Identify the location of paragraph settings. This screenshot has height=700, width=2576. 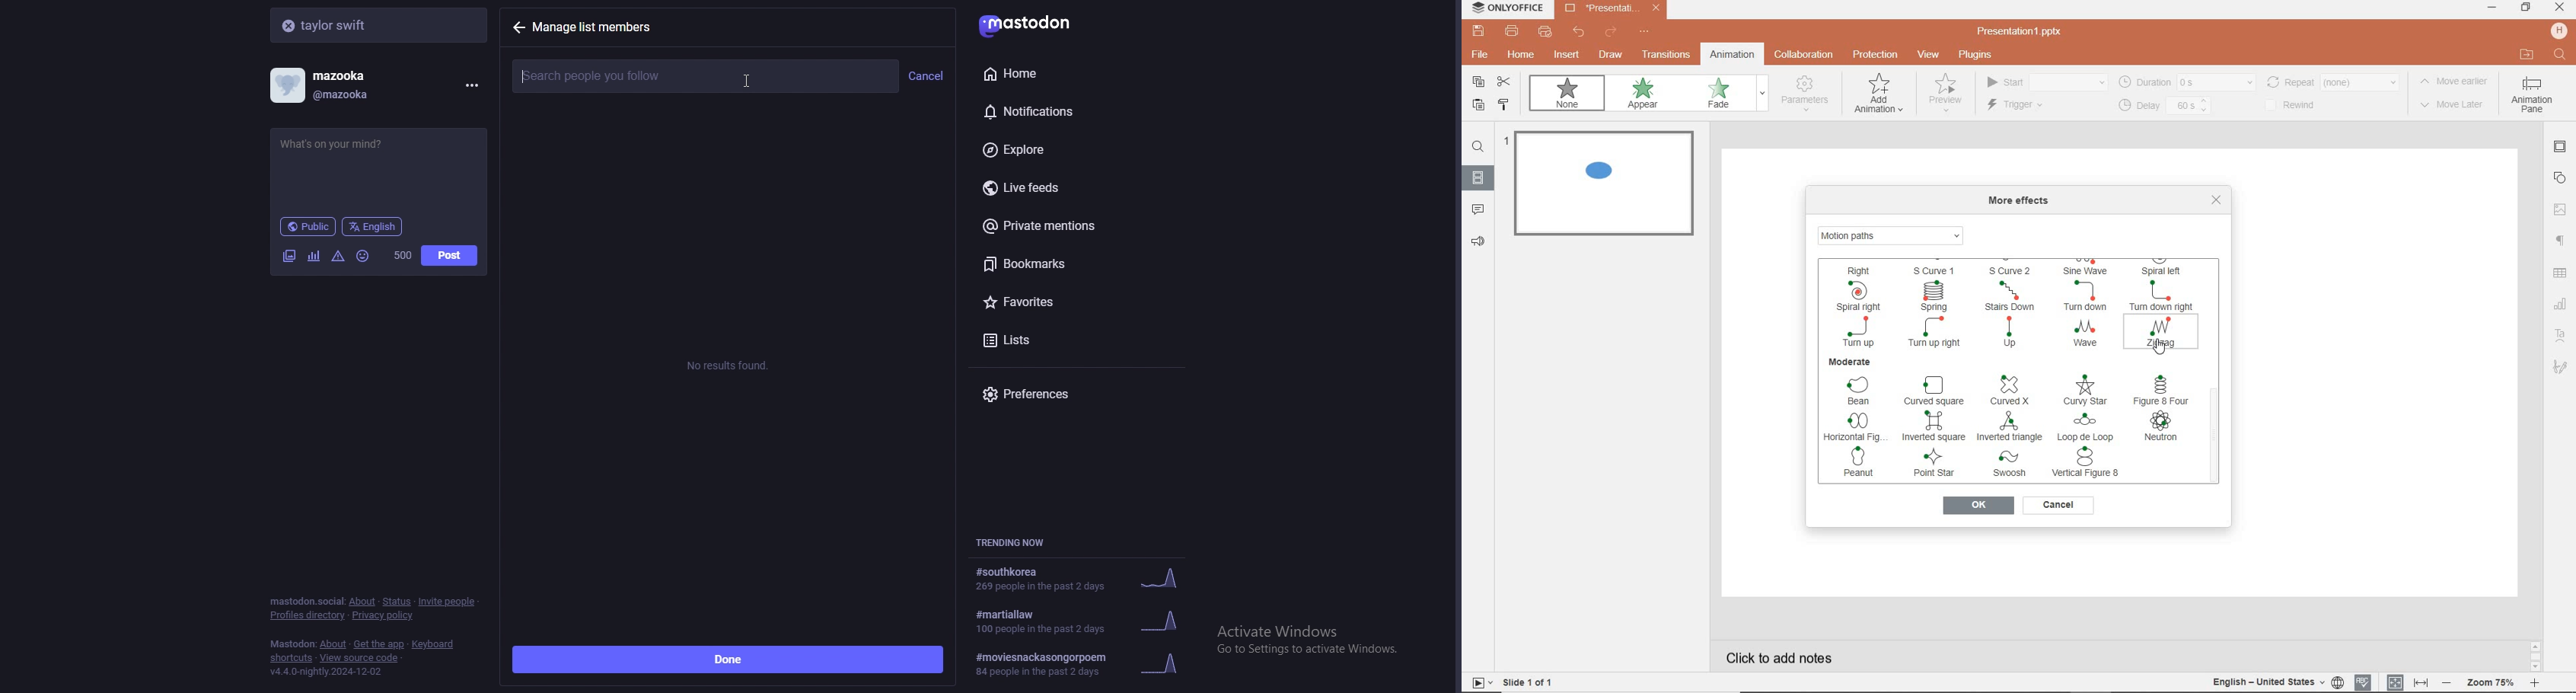
(2560, 242).